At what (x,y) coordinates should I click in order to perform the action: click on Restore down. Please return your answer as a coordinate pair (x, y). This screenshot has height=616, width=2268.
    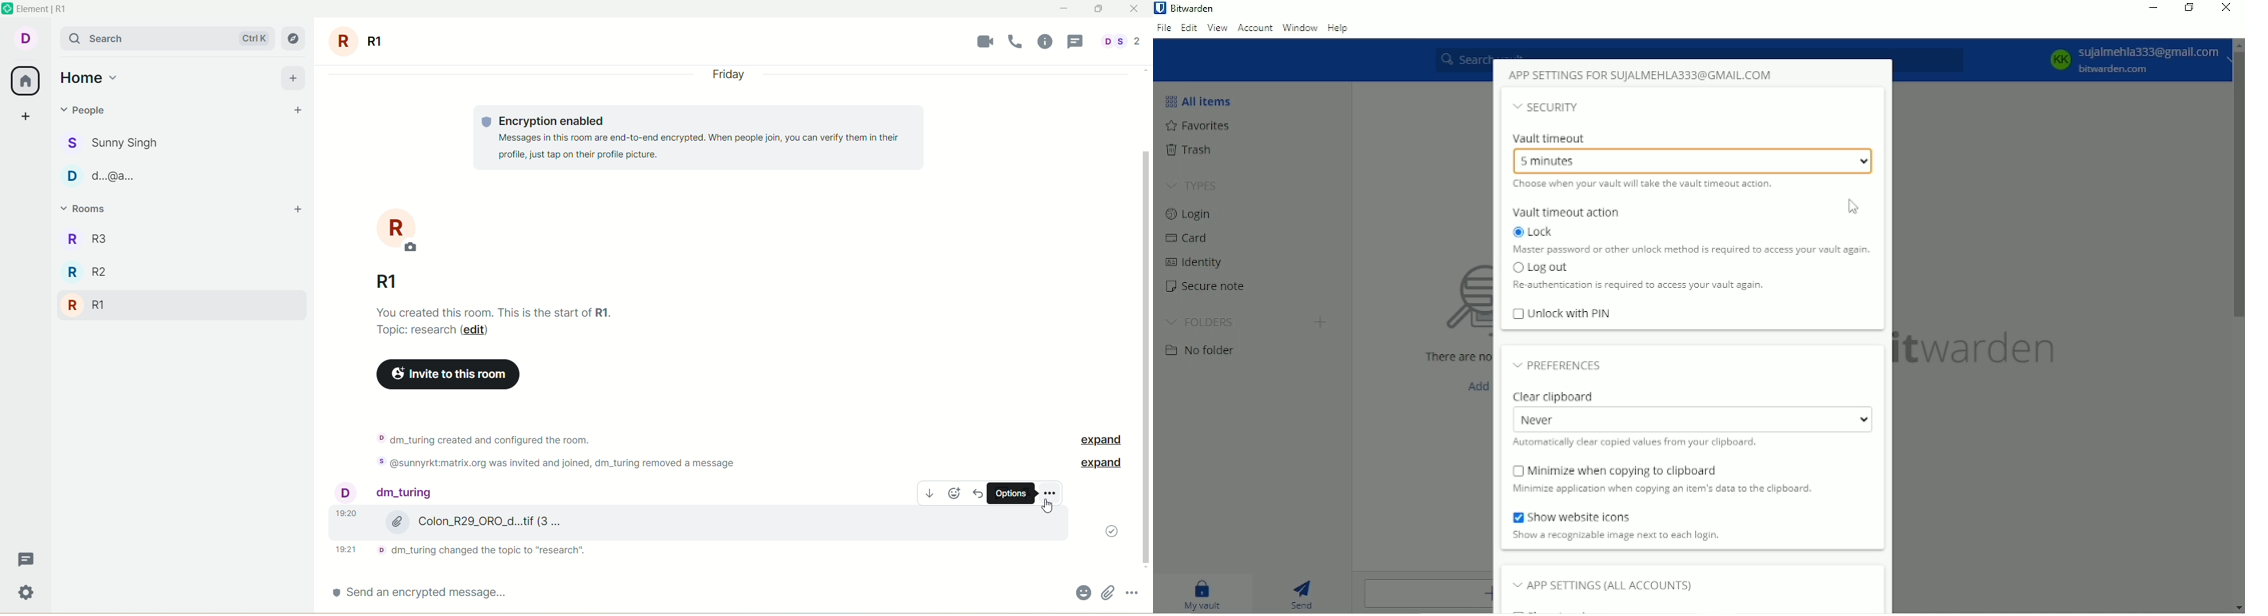
    Looking at the image, I should click on (2187, 8).